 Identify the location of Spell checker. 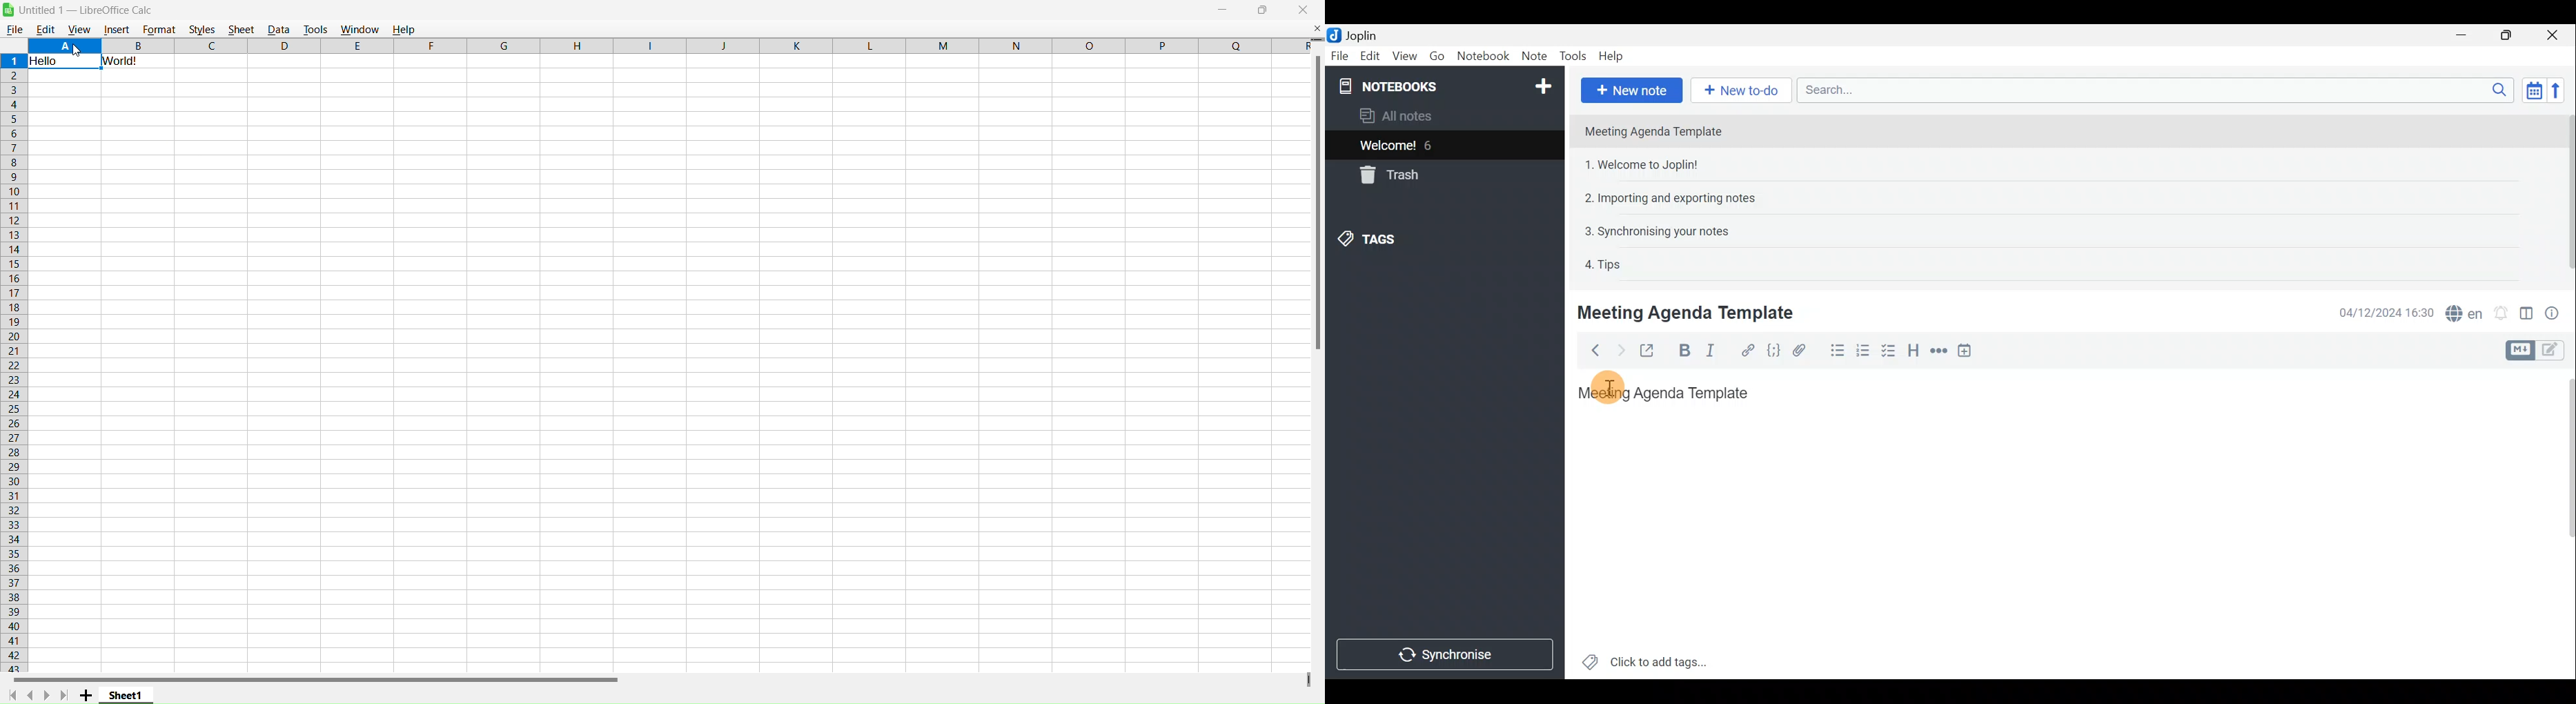
(2465, 312).